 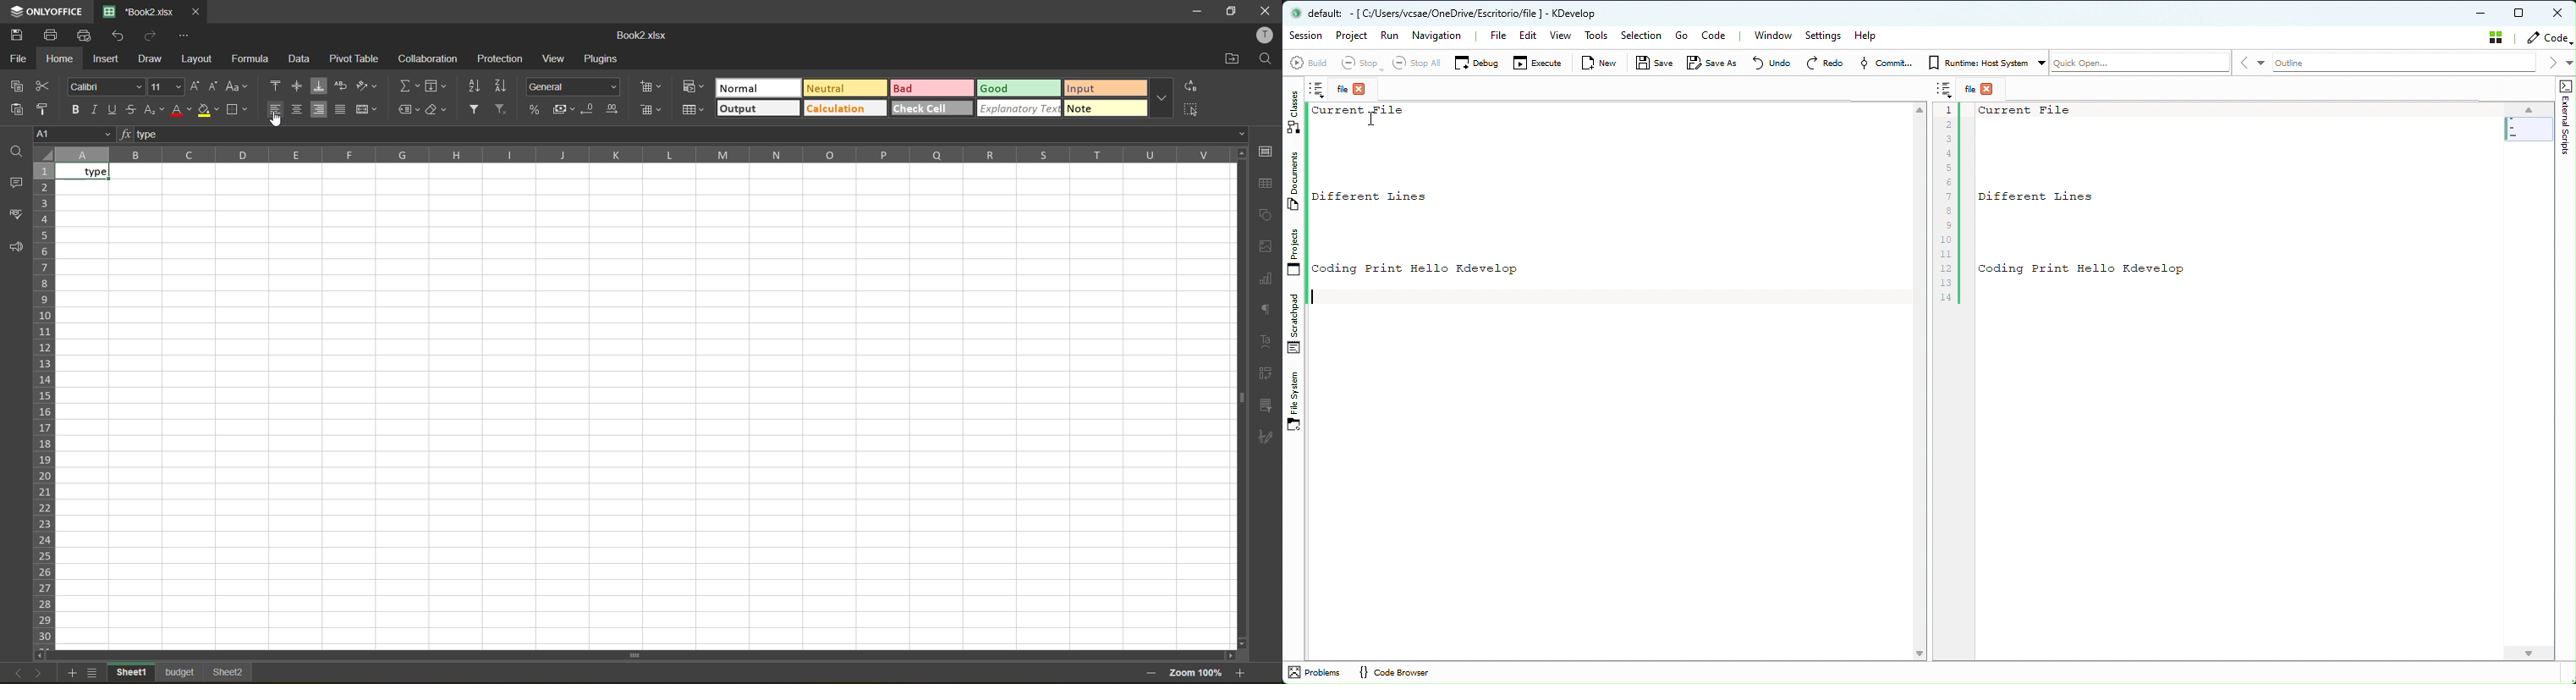 What do you see at coordinates (365, 86) in the screenshot?
I see `orientation` at bounding box center [365, 86].